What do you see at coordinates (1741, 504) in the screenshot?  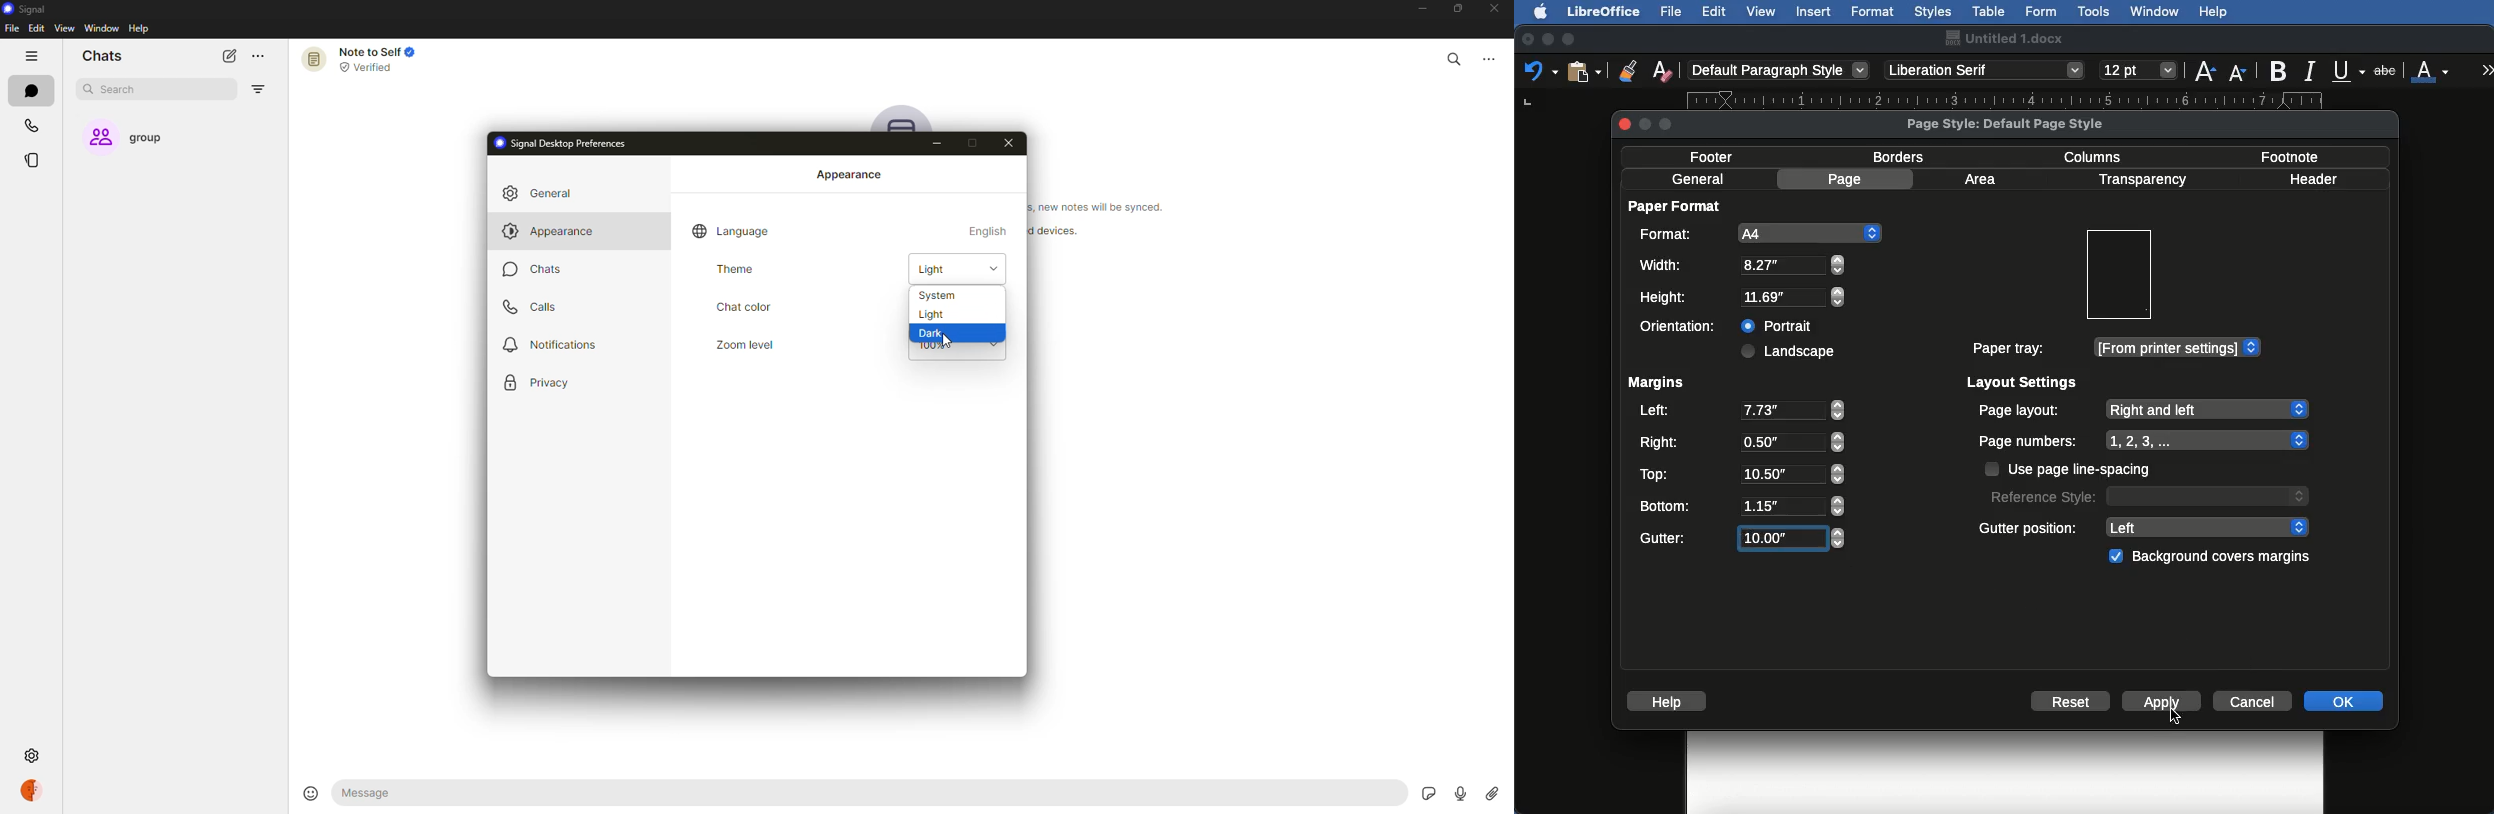 I see `Bottom` at bounding box center [1741, 504].